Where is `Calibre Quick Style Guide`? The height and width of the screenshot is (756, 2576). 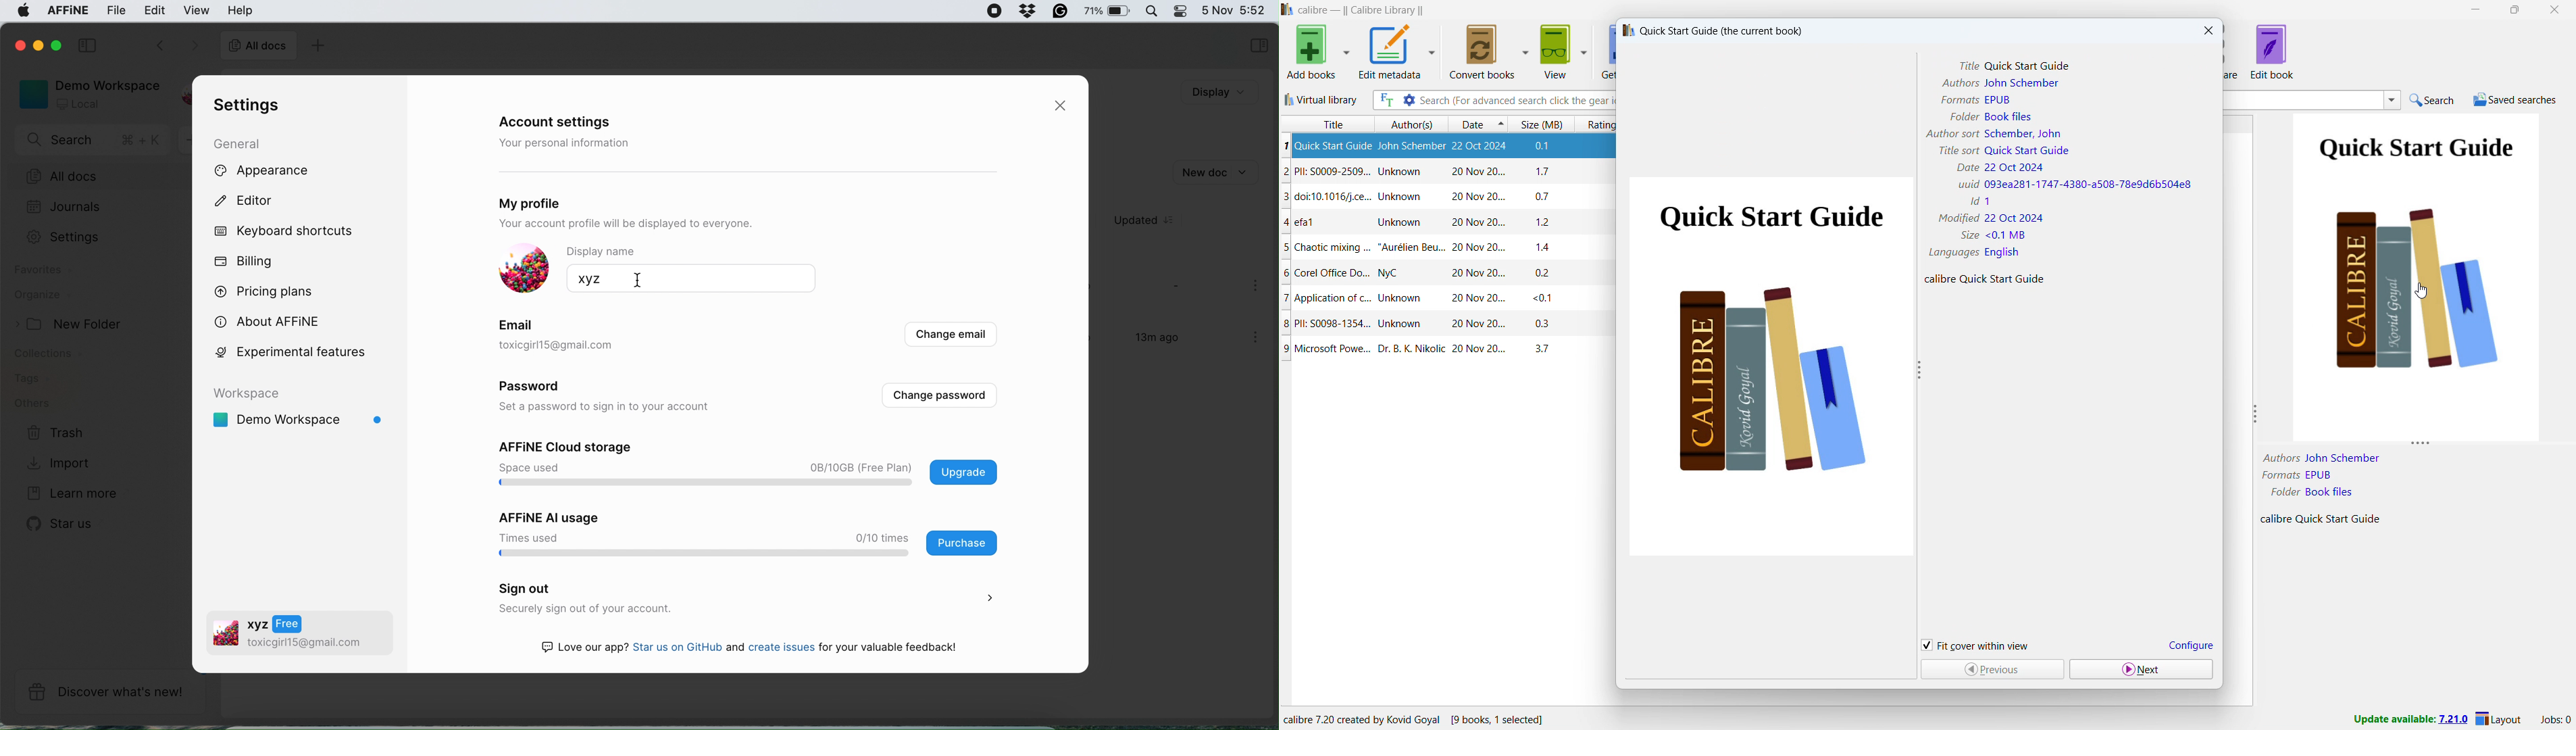
Calibre Quick Style Guide is located at coordinates (1984, 279).